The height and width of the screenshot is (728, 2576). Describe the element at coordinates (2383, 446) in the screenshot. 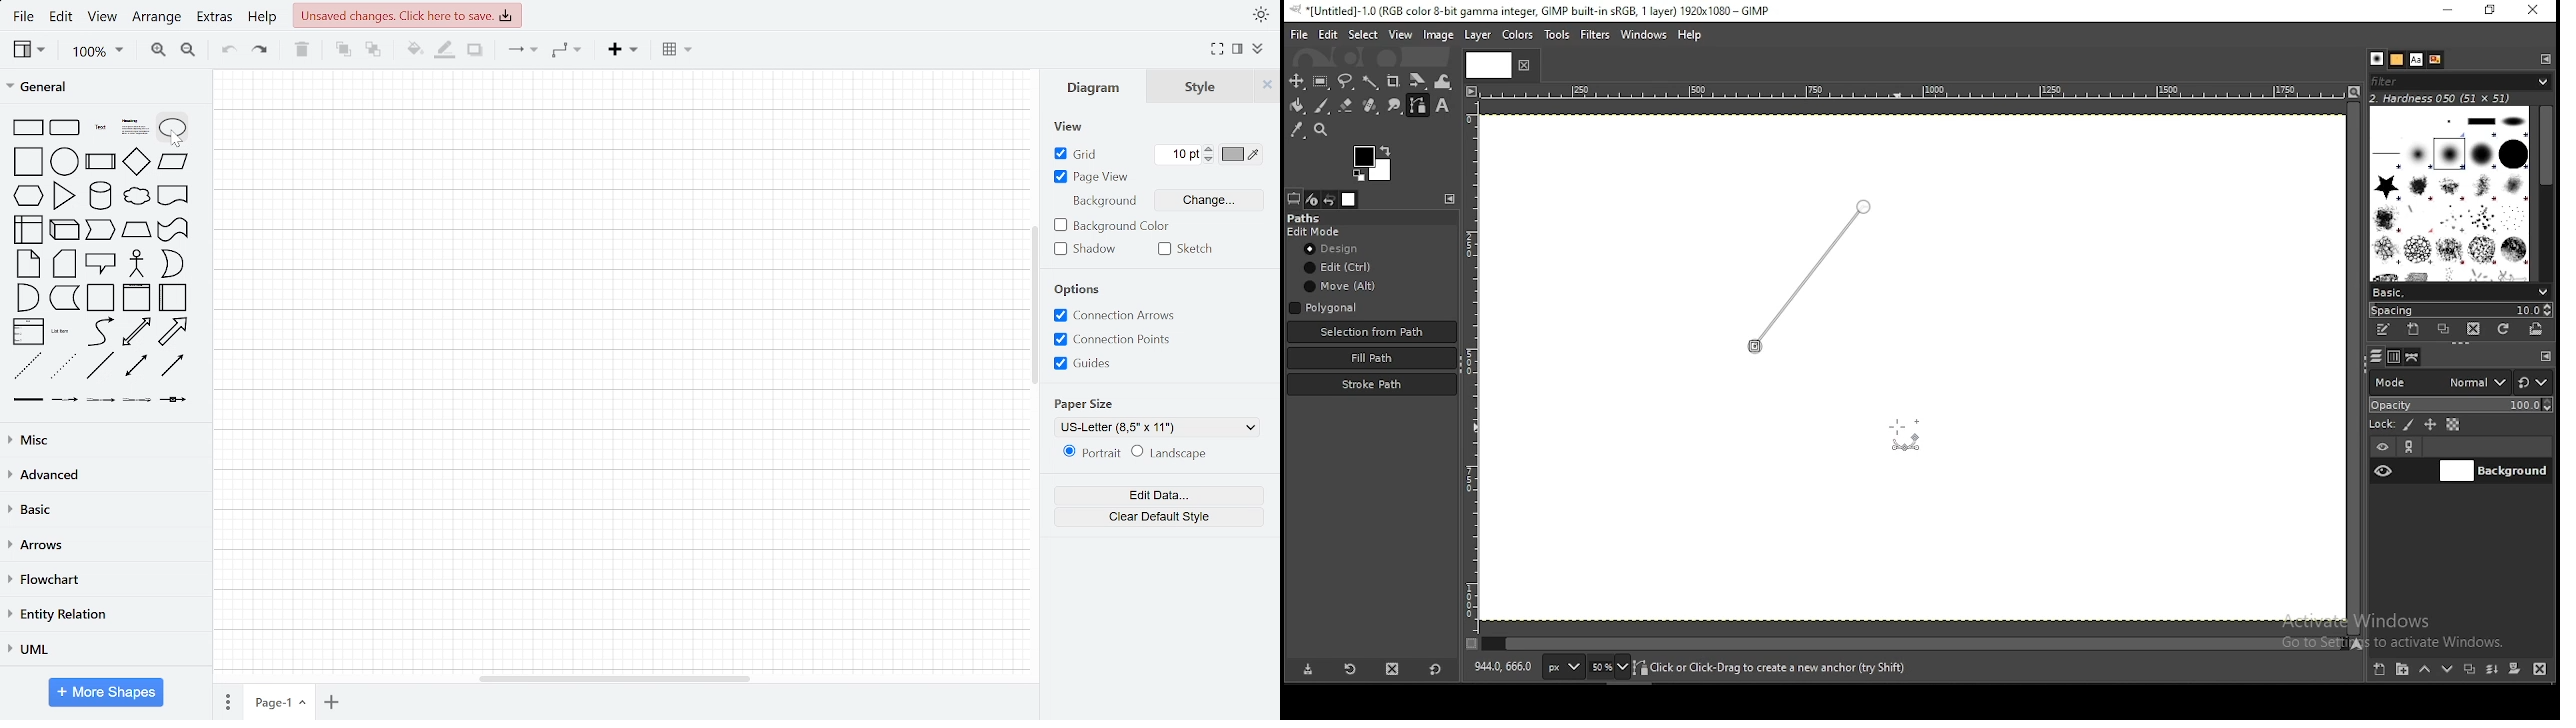

I see `layer visibility` at that location.